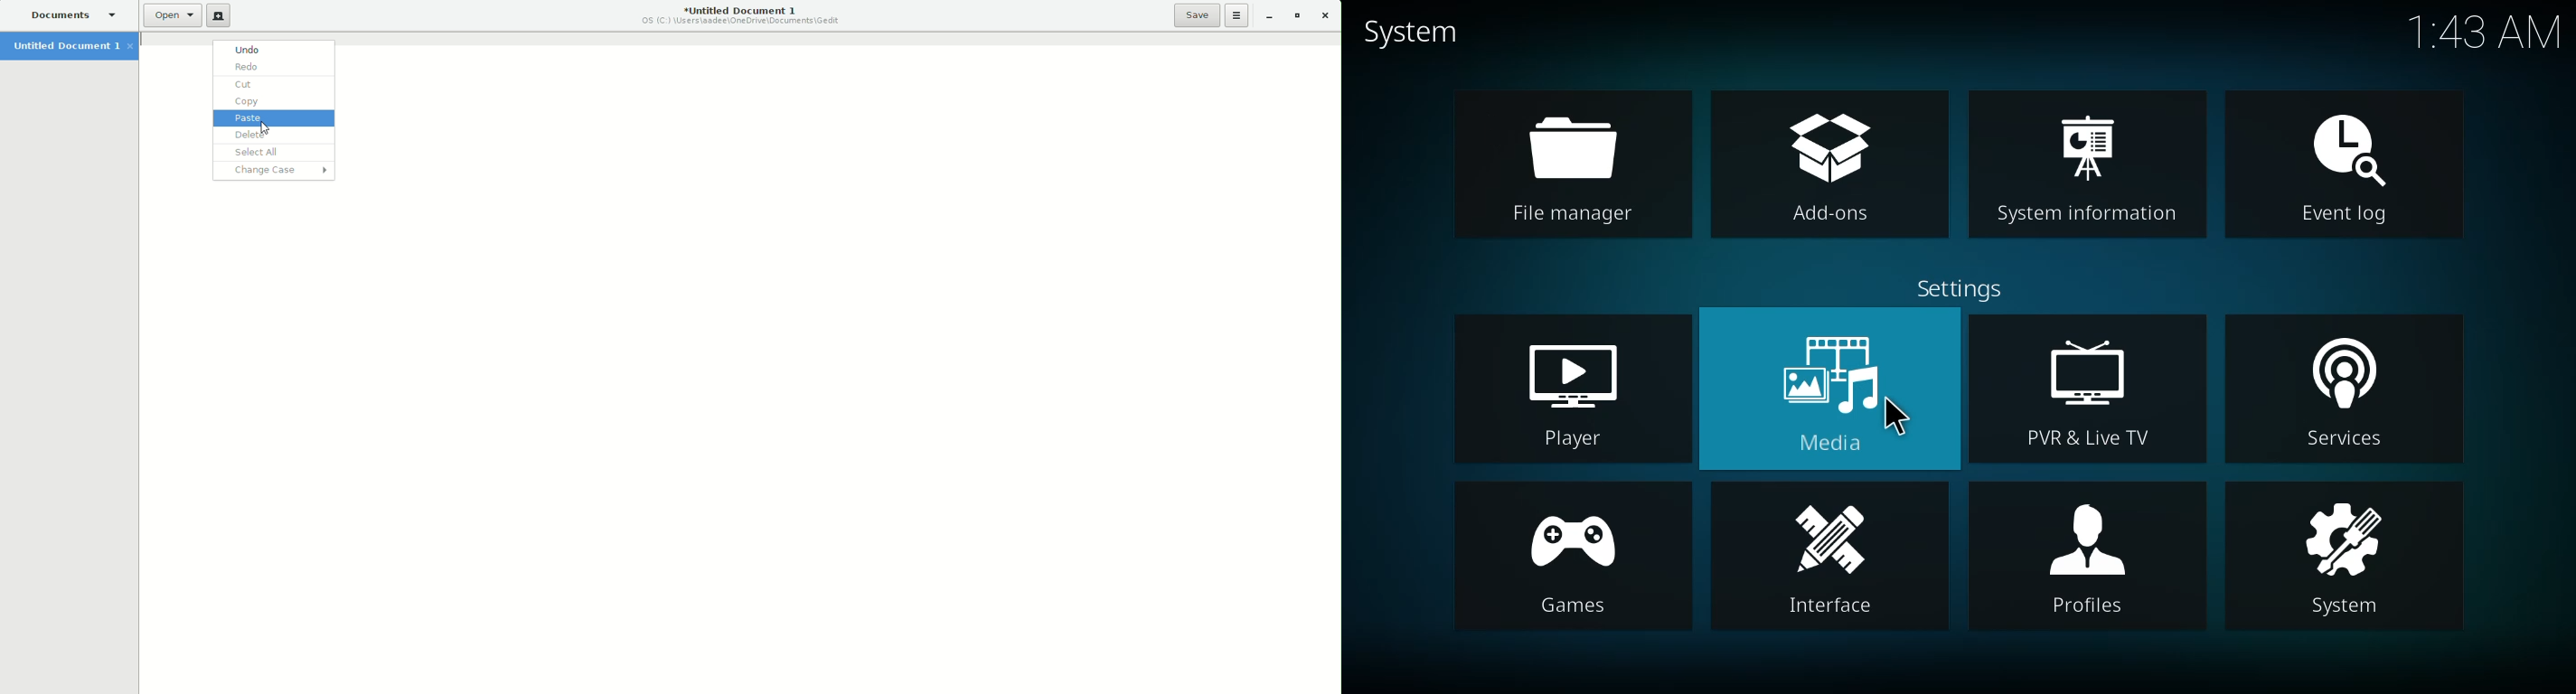 The width and height of the screenshot is (2576, 700). Describe the element at coordinates (2090, 389) in the screenshot. I see `pvr & live tv` at that location.